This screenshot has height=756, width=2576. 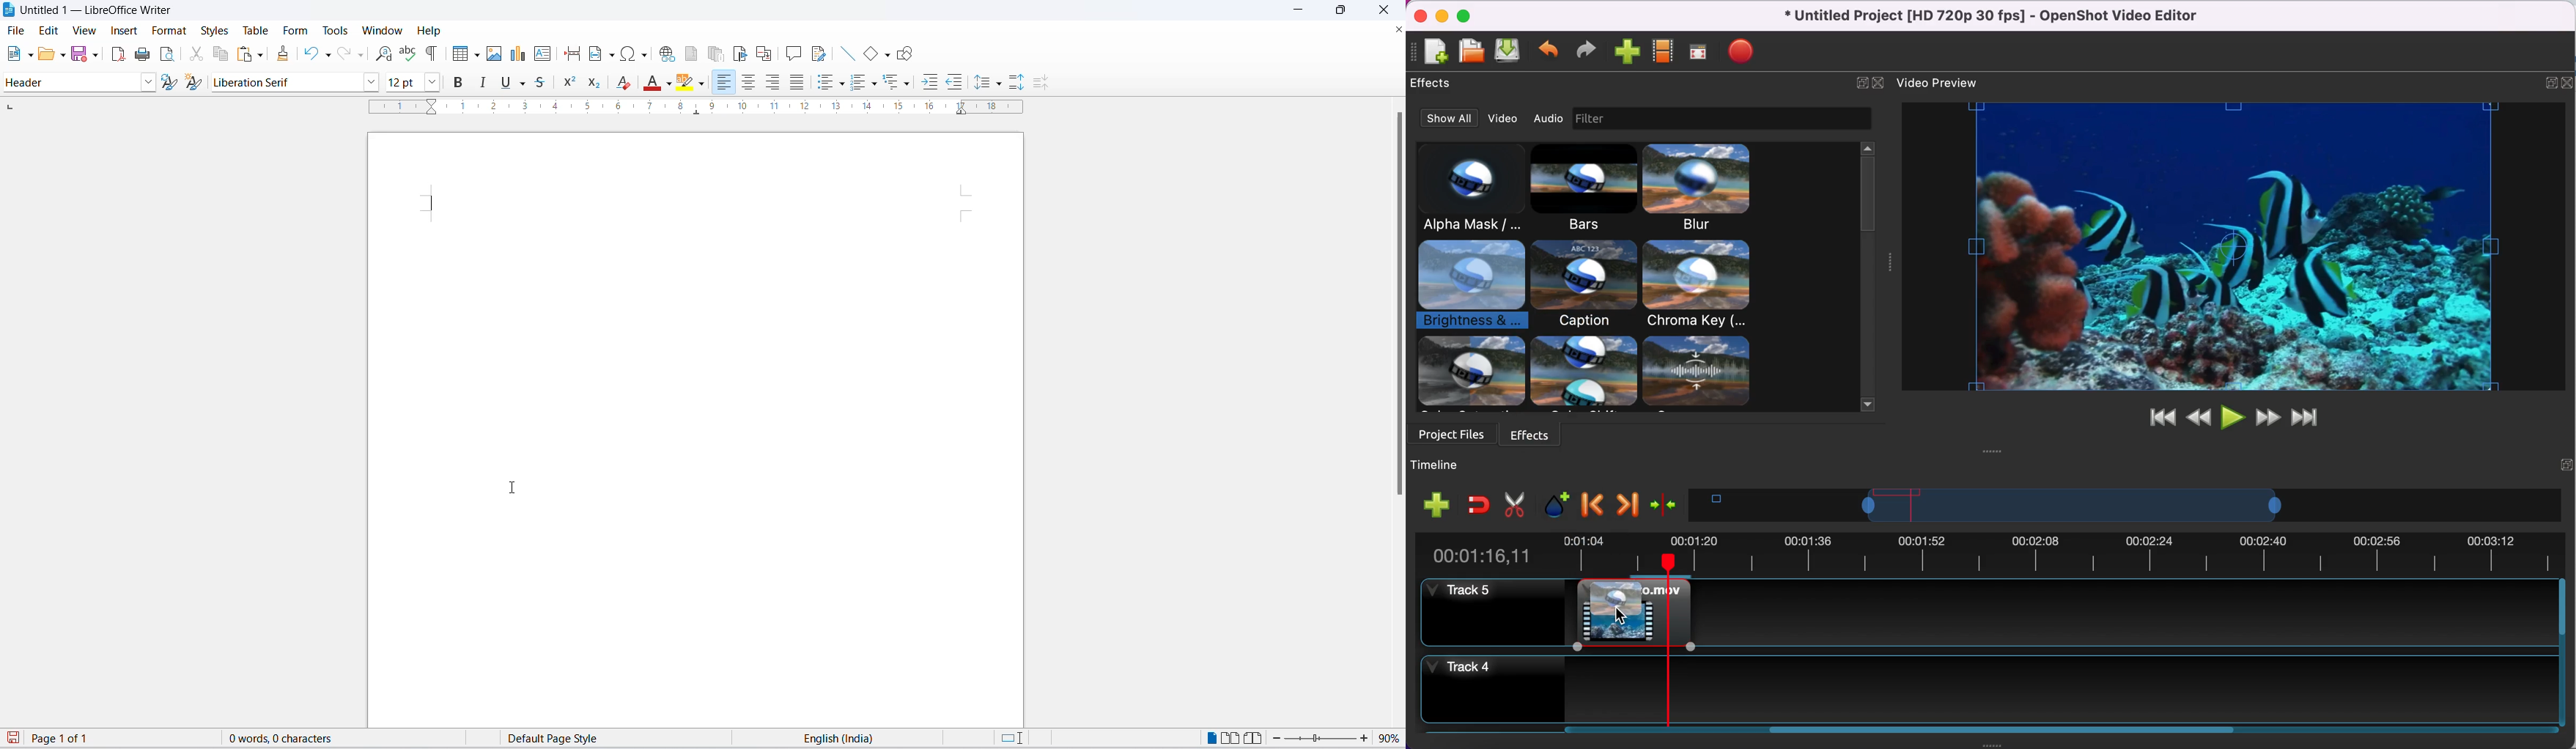 I want to click on view, so click(x=84, y=29).